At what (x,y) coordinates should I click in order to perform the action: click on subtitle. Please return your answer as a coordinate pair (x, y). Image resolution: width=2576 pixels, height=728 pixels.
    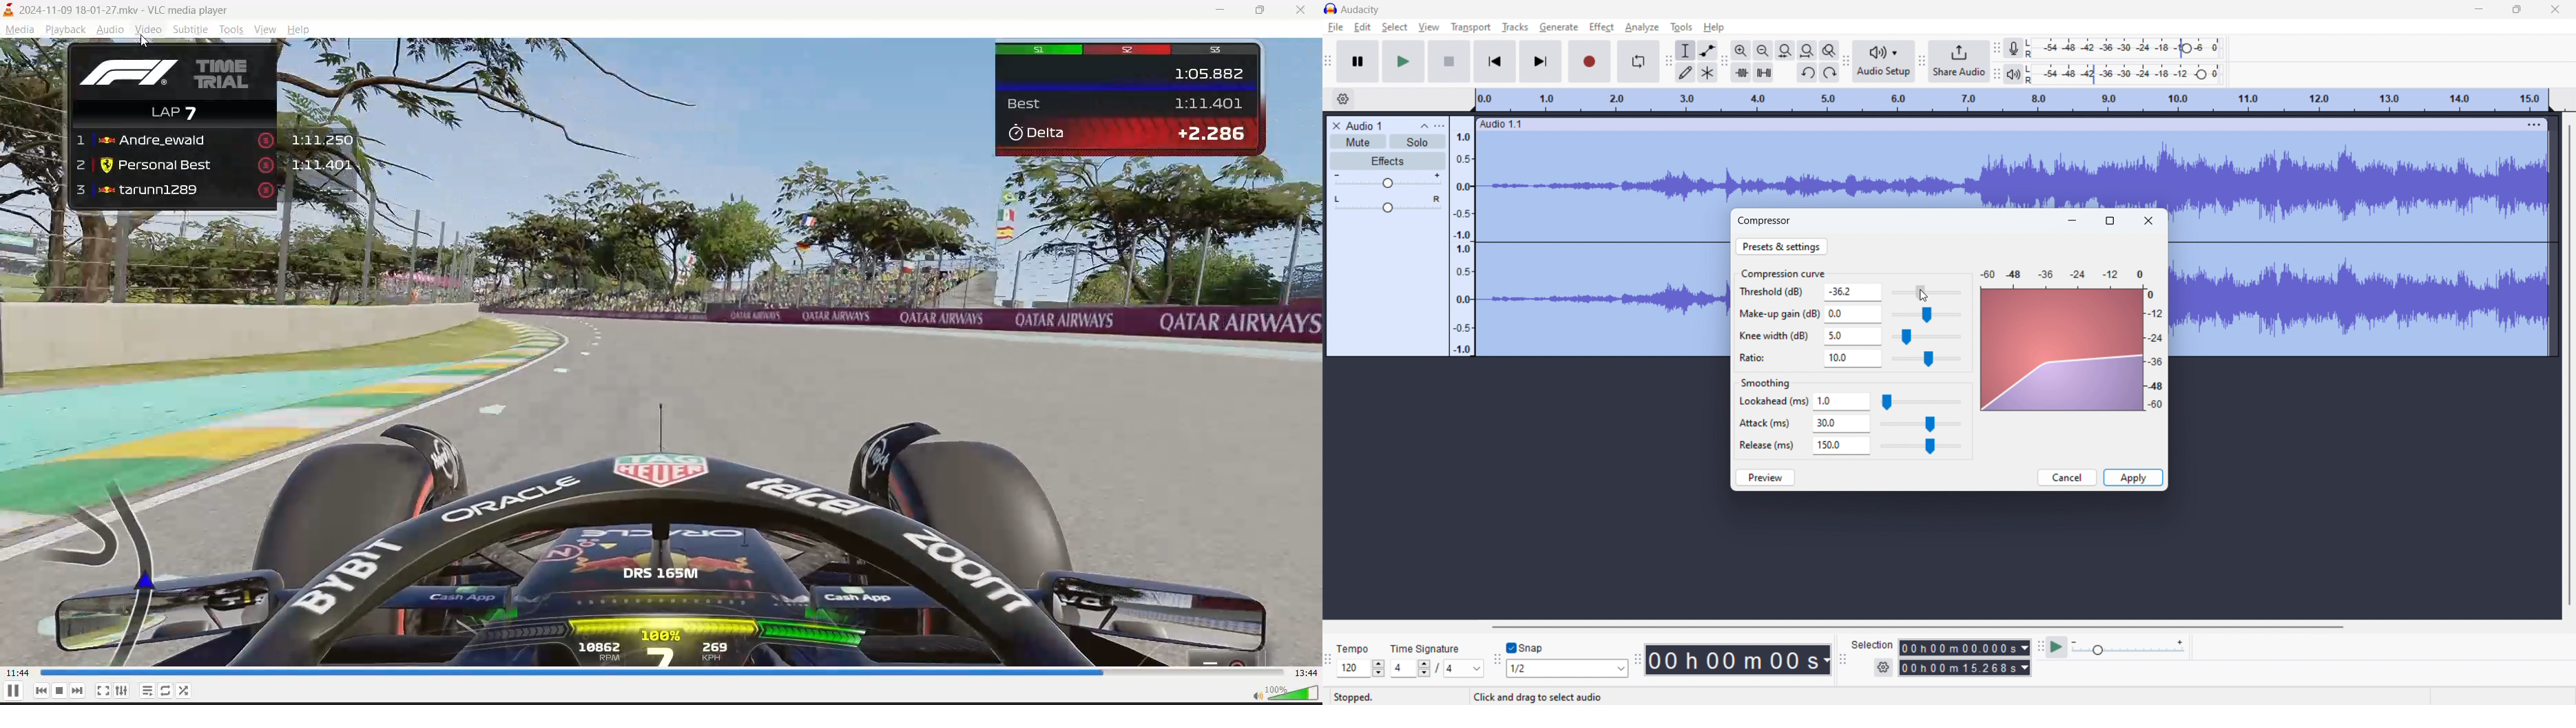
    Looking at the image, I should click on (190, 31).